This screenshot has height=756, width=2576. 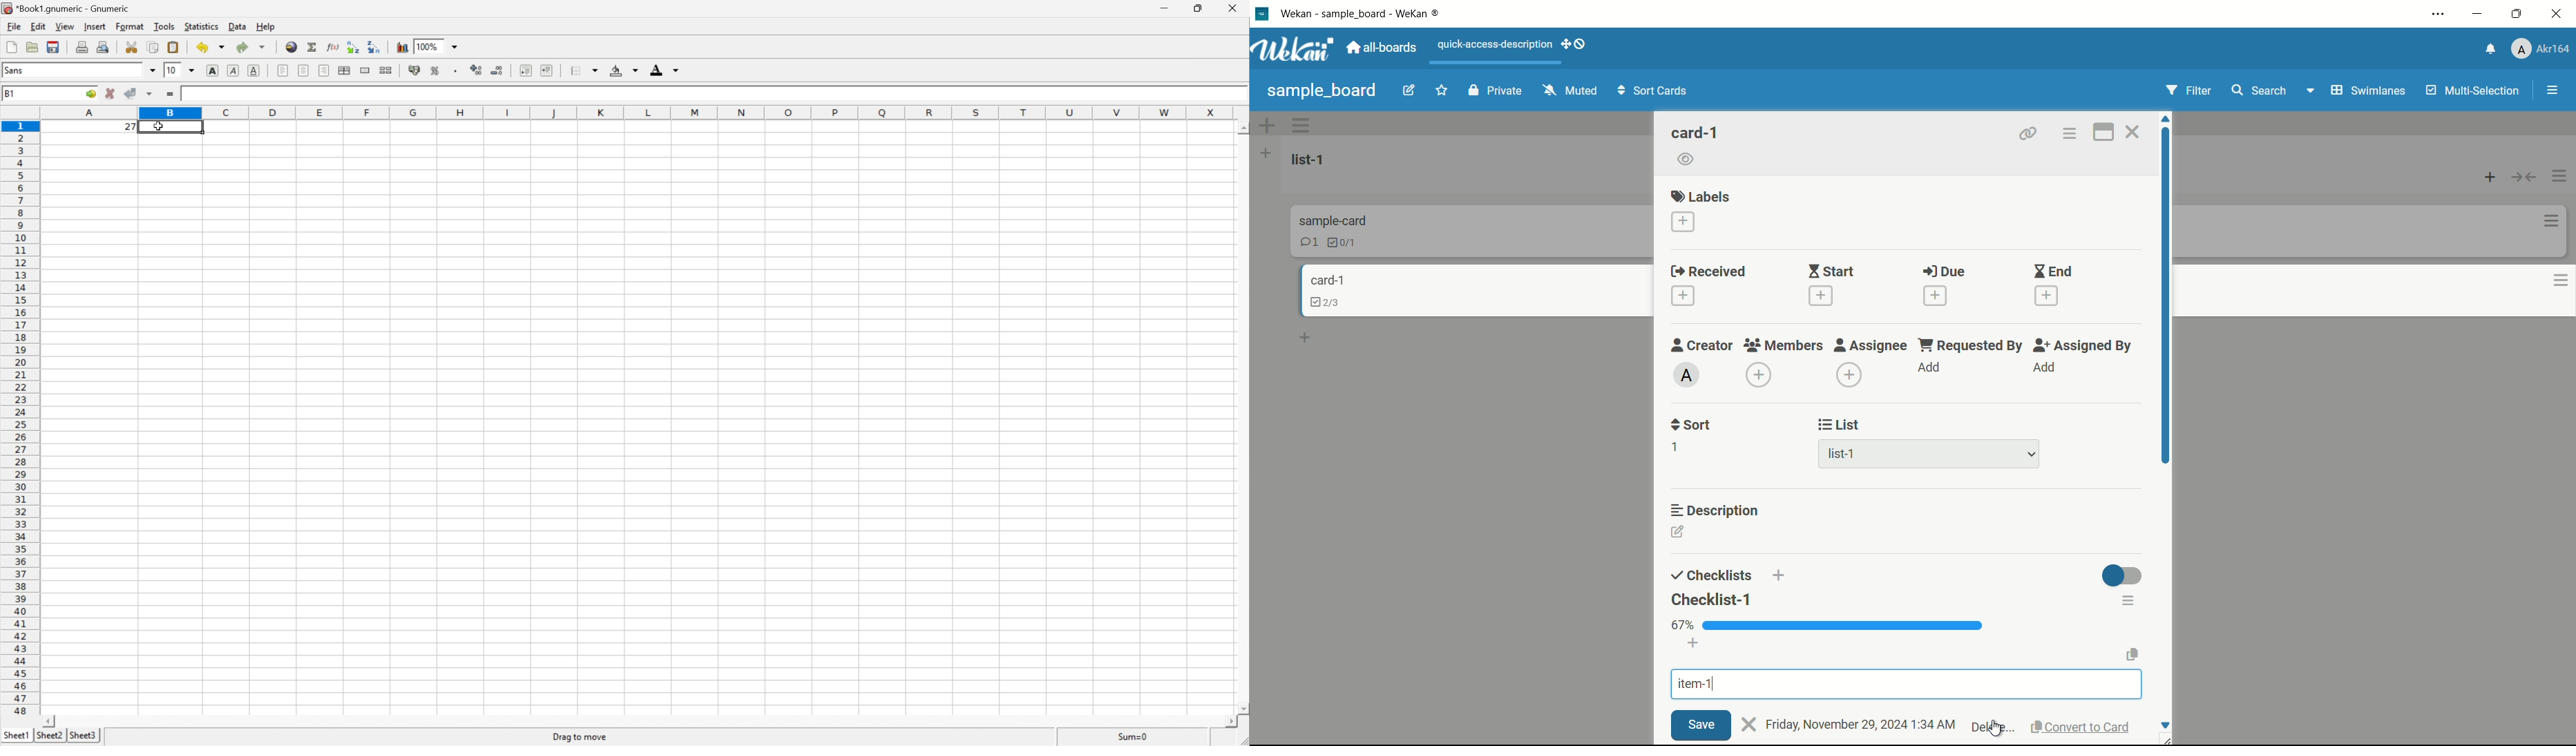 I want to click on private, so click(x=1494, y=90).